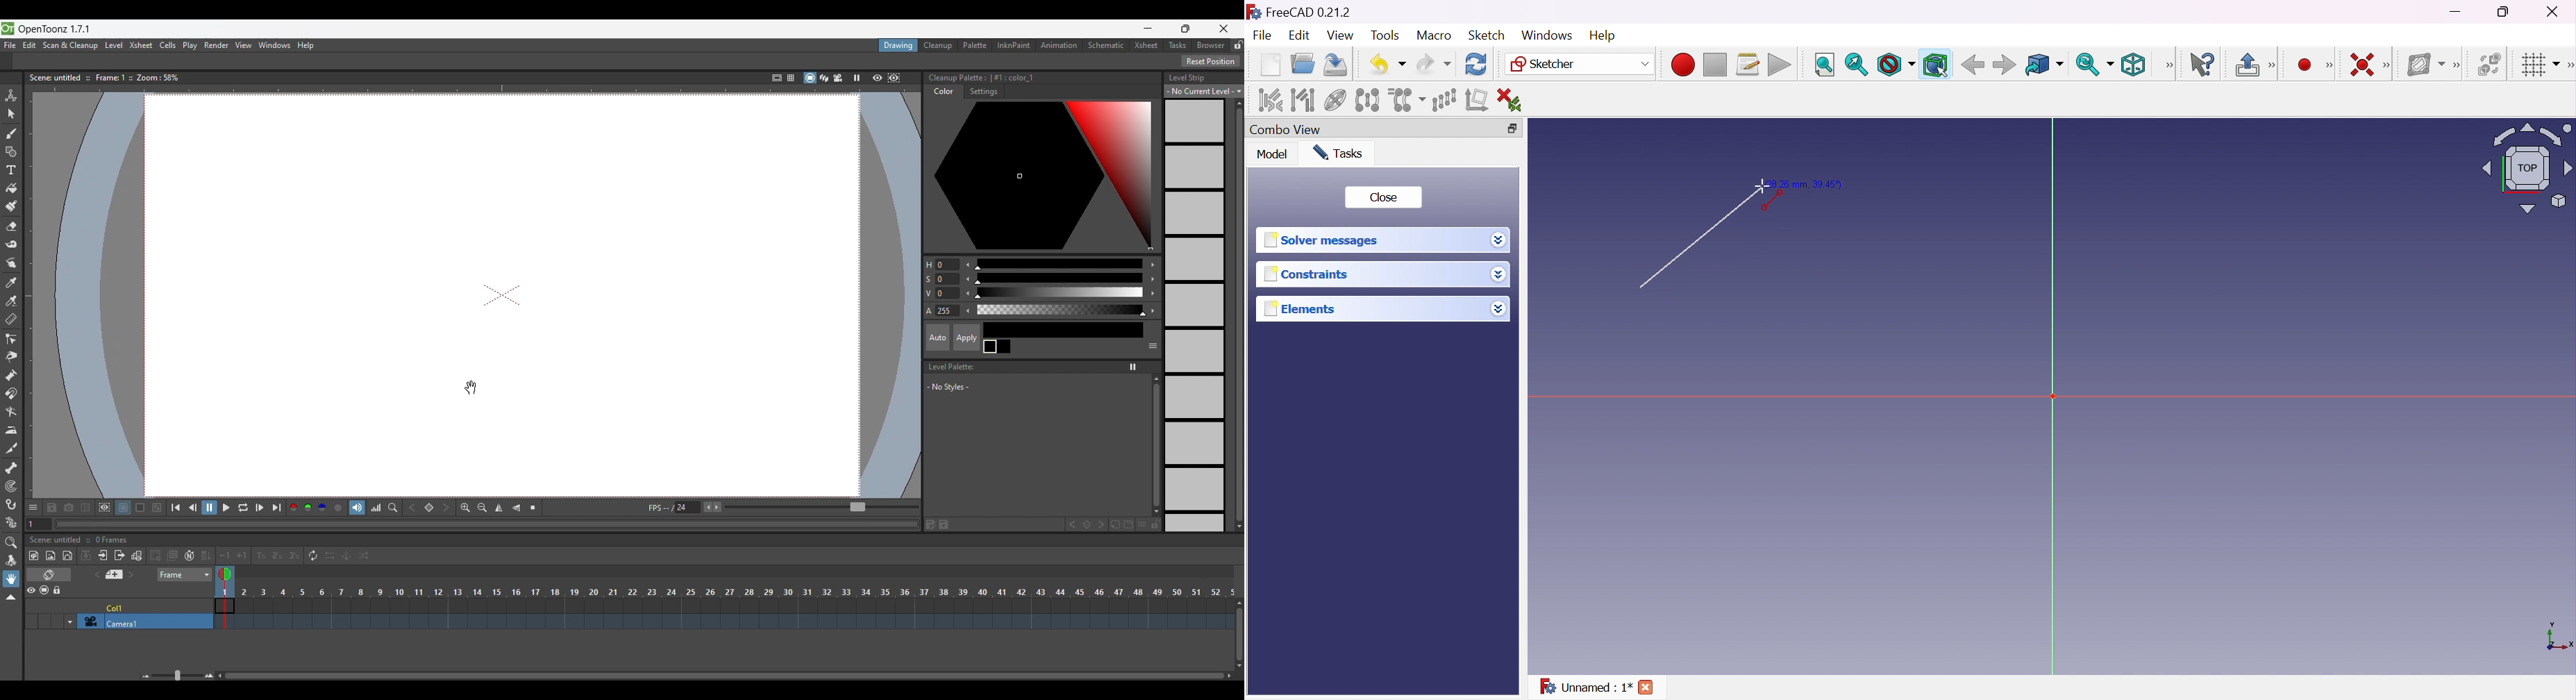  Describe the element at coordinates (2529, 167) in the screenshot. I see `Viewing angle` at that location.